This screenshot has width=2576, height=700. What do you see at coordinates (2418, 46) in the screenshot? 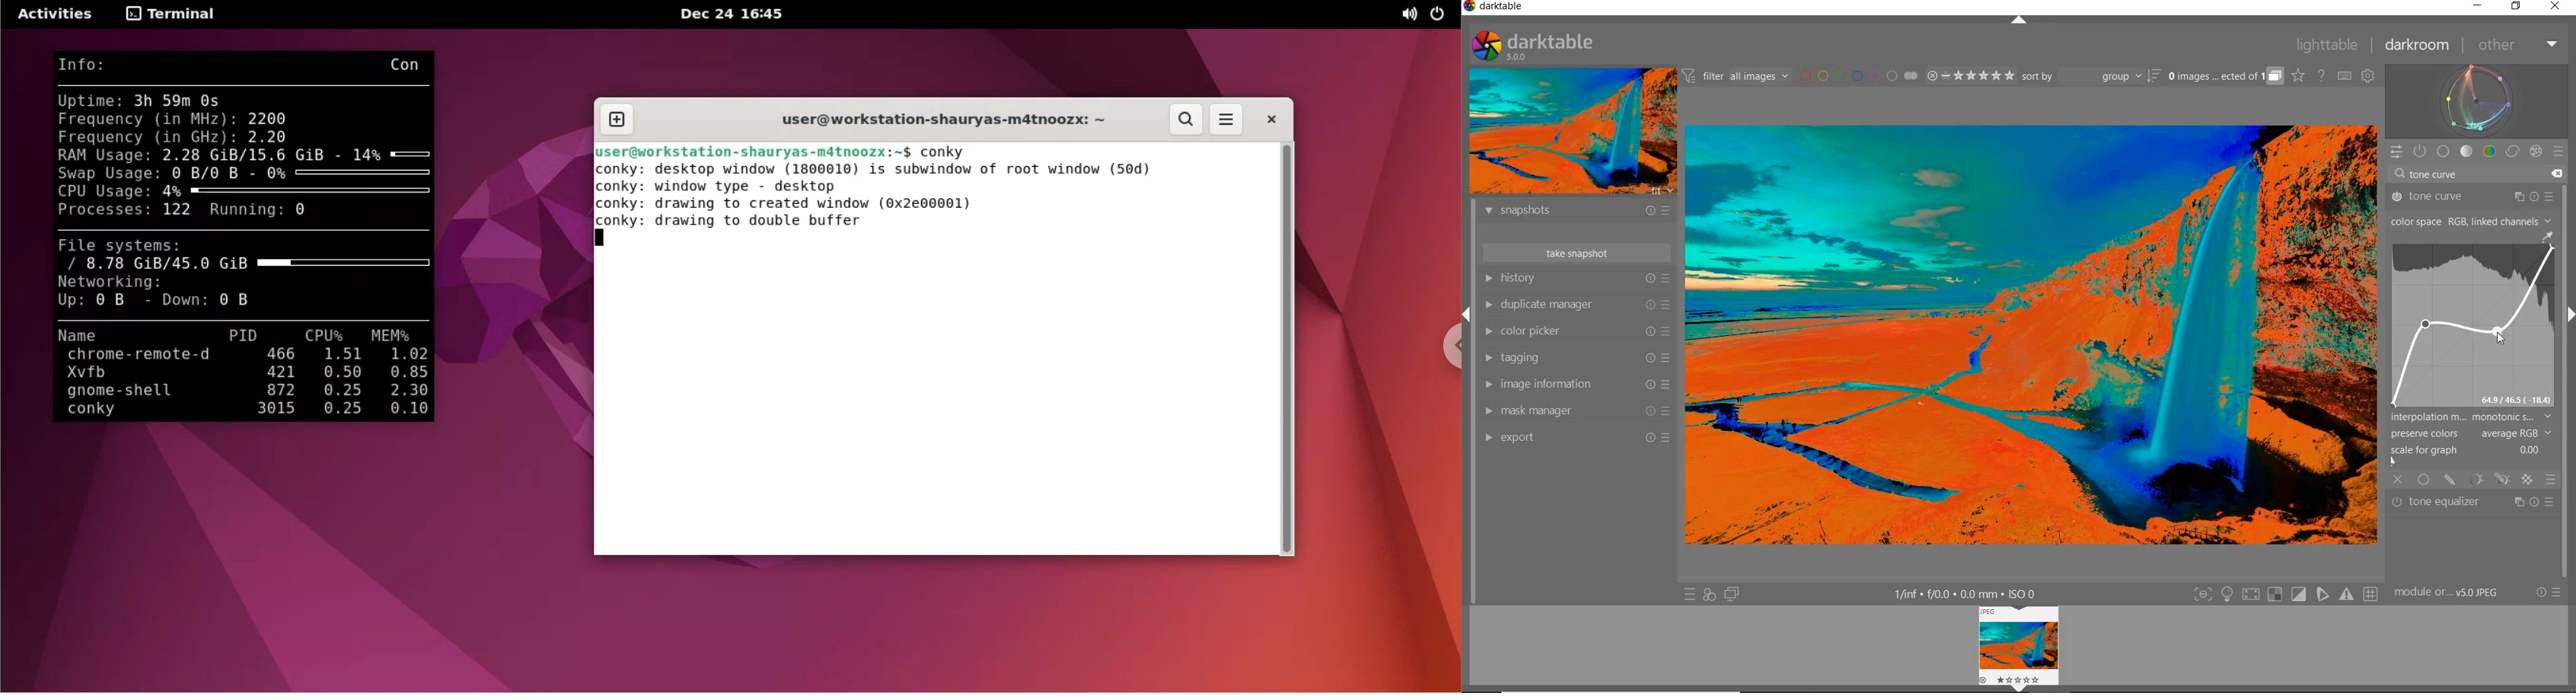
I see `darkroom` at bounding box center [2418, 46].